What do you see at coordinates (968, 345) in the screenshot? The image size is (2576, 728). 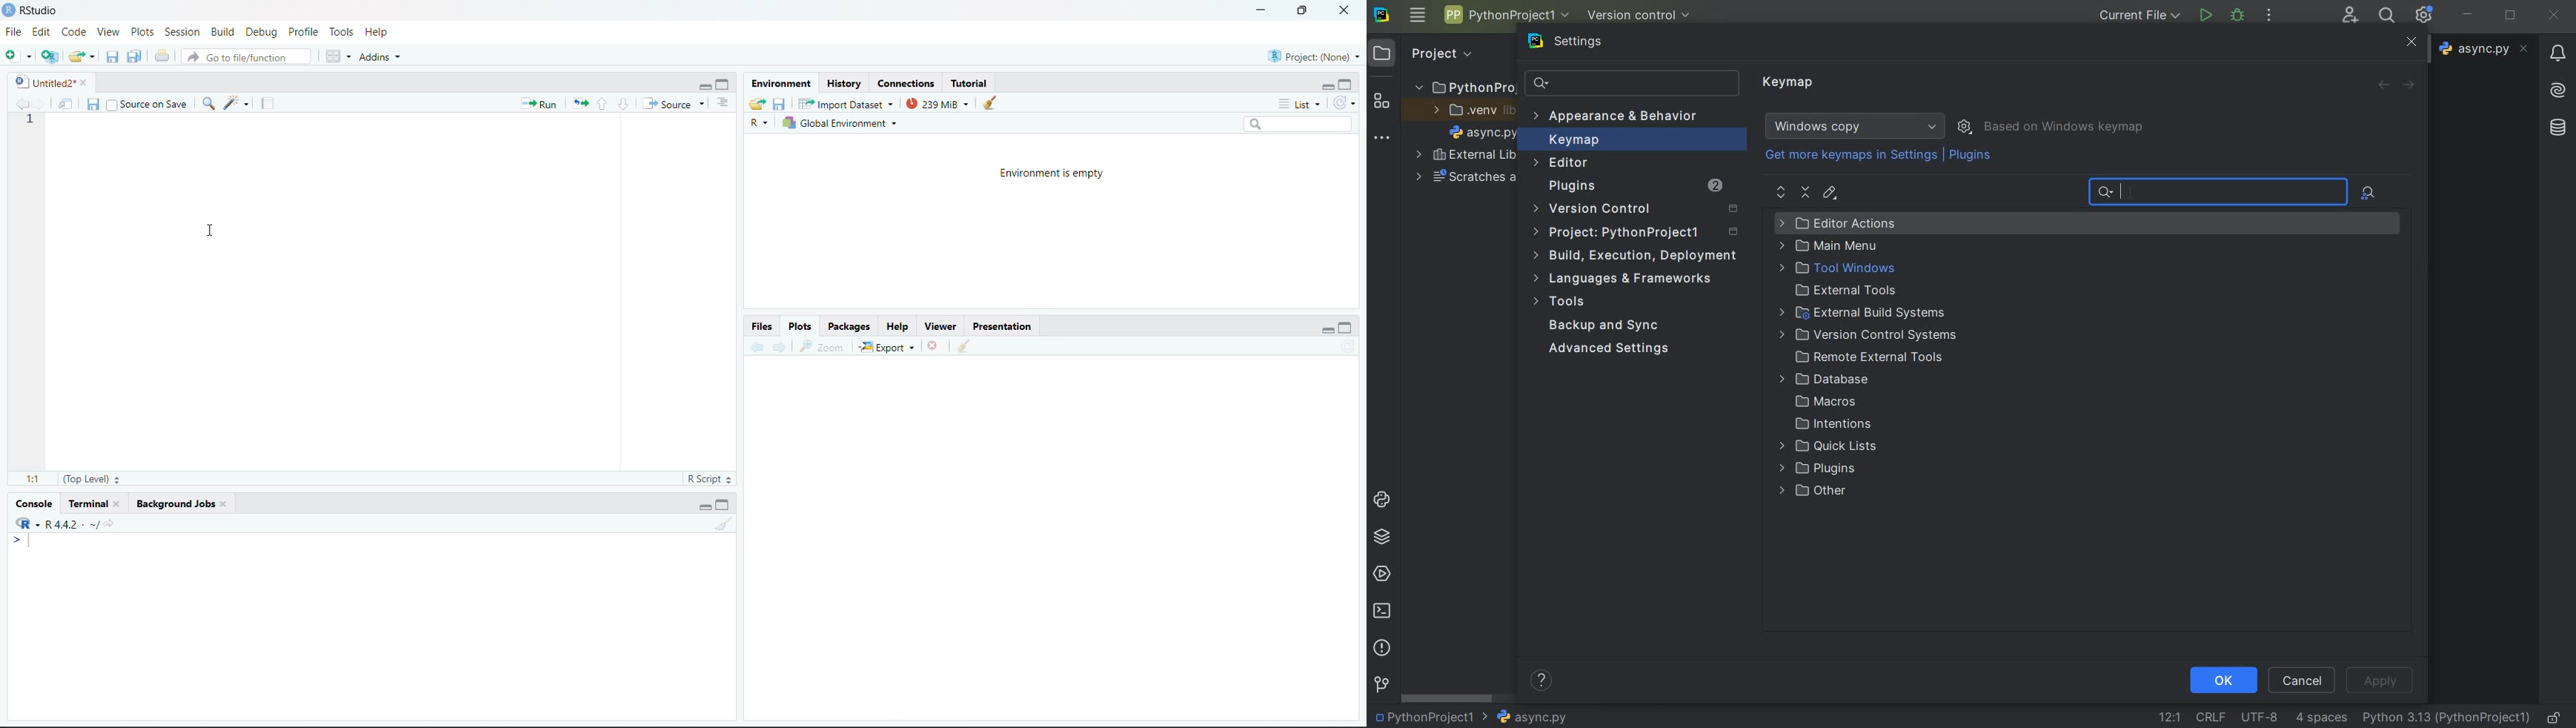 I see `Clear console (Ctrl +L)` at bounding box center [968, 345].